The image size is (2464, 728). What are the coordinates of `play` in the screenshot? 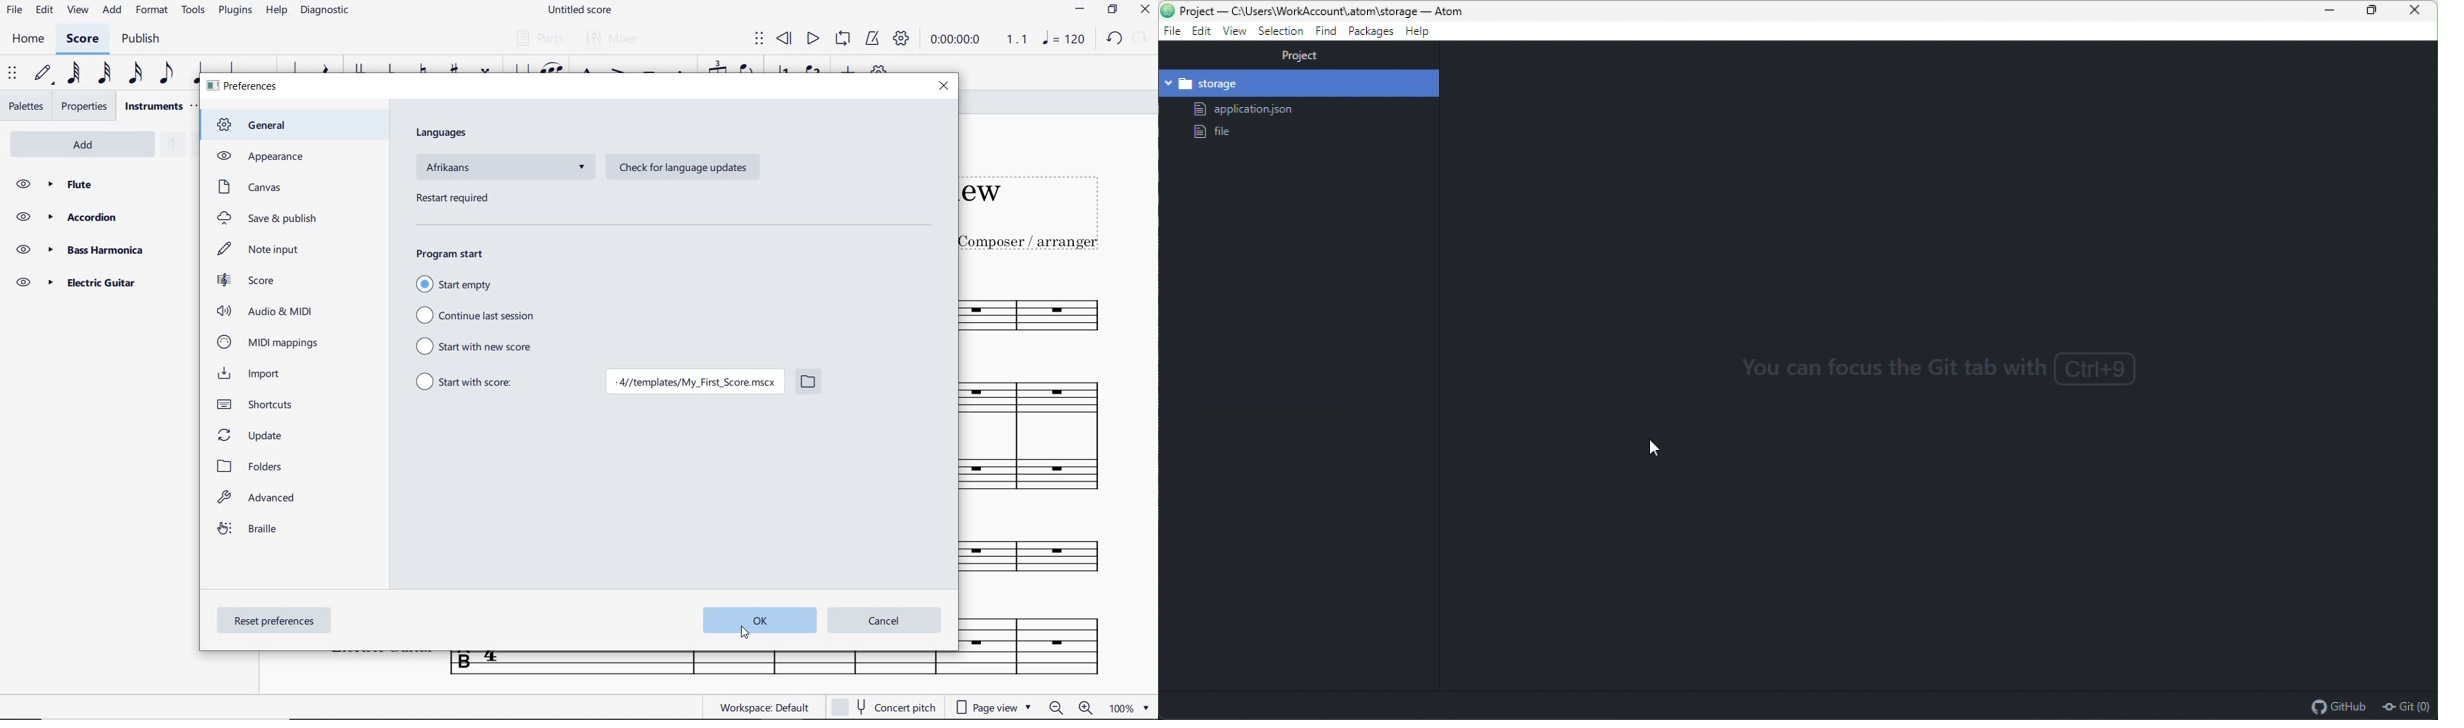 It's located at (812, 39).